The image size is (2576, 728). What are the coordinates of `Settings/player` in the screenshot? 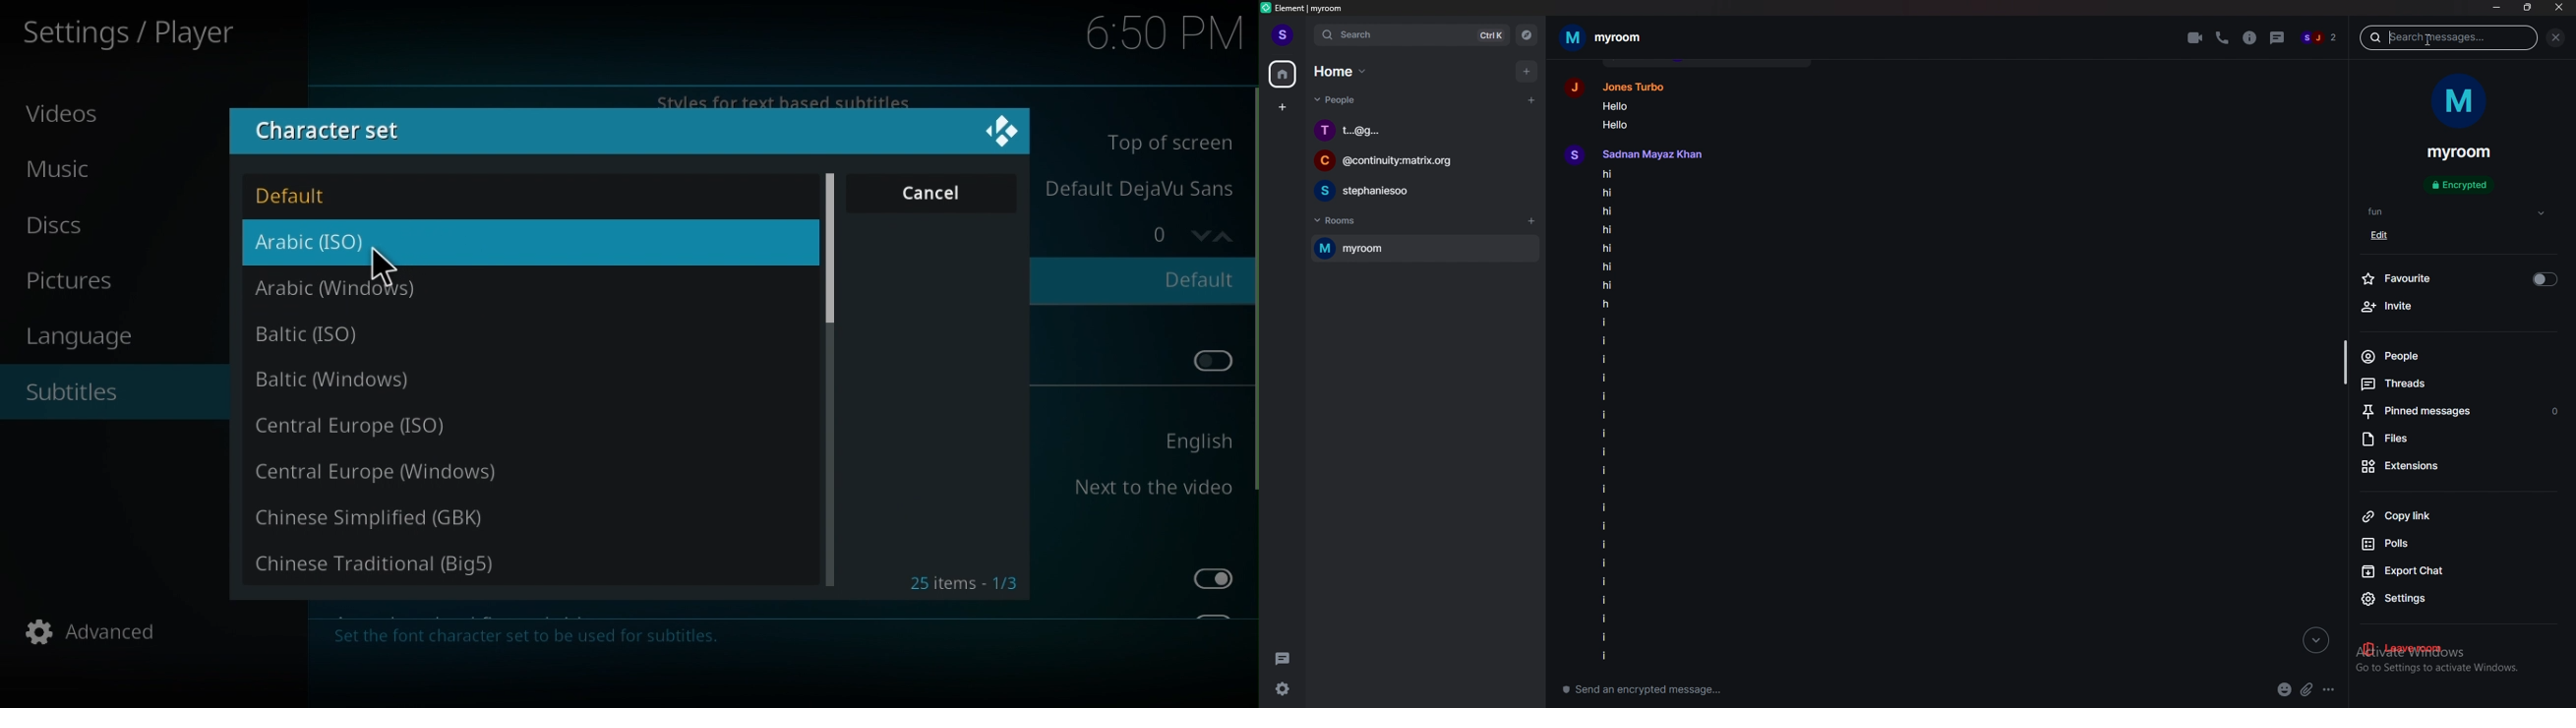 It's located at (151, 34).